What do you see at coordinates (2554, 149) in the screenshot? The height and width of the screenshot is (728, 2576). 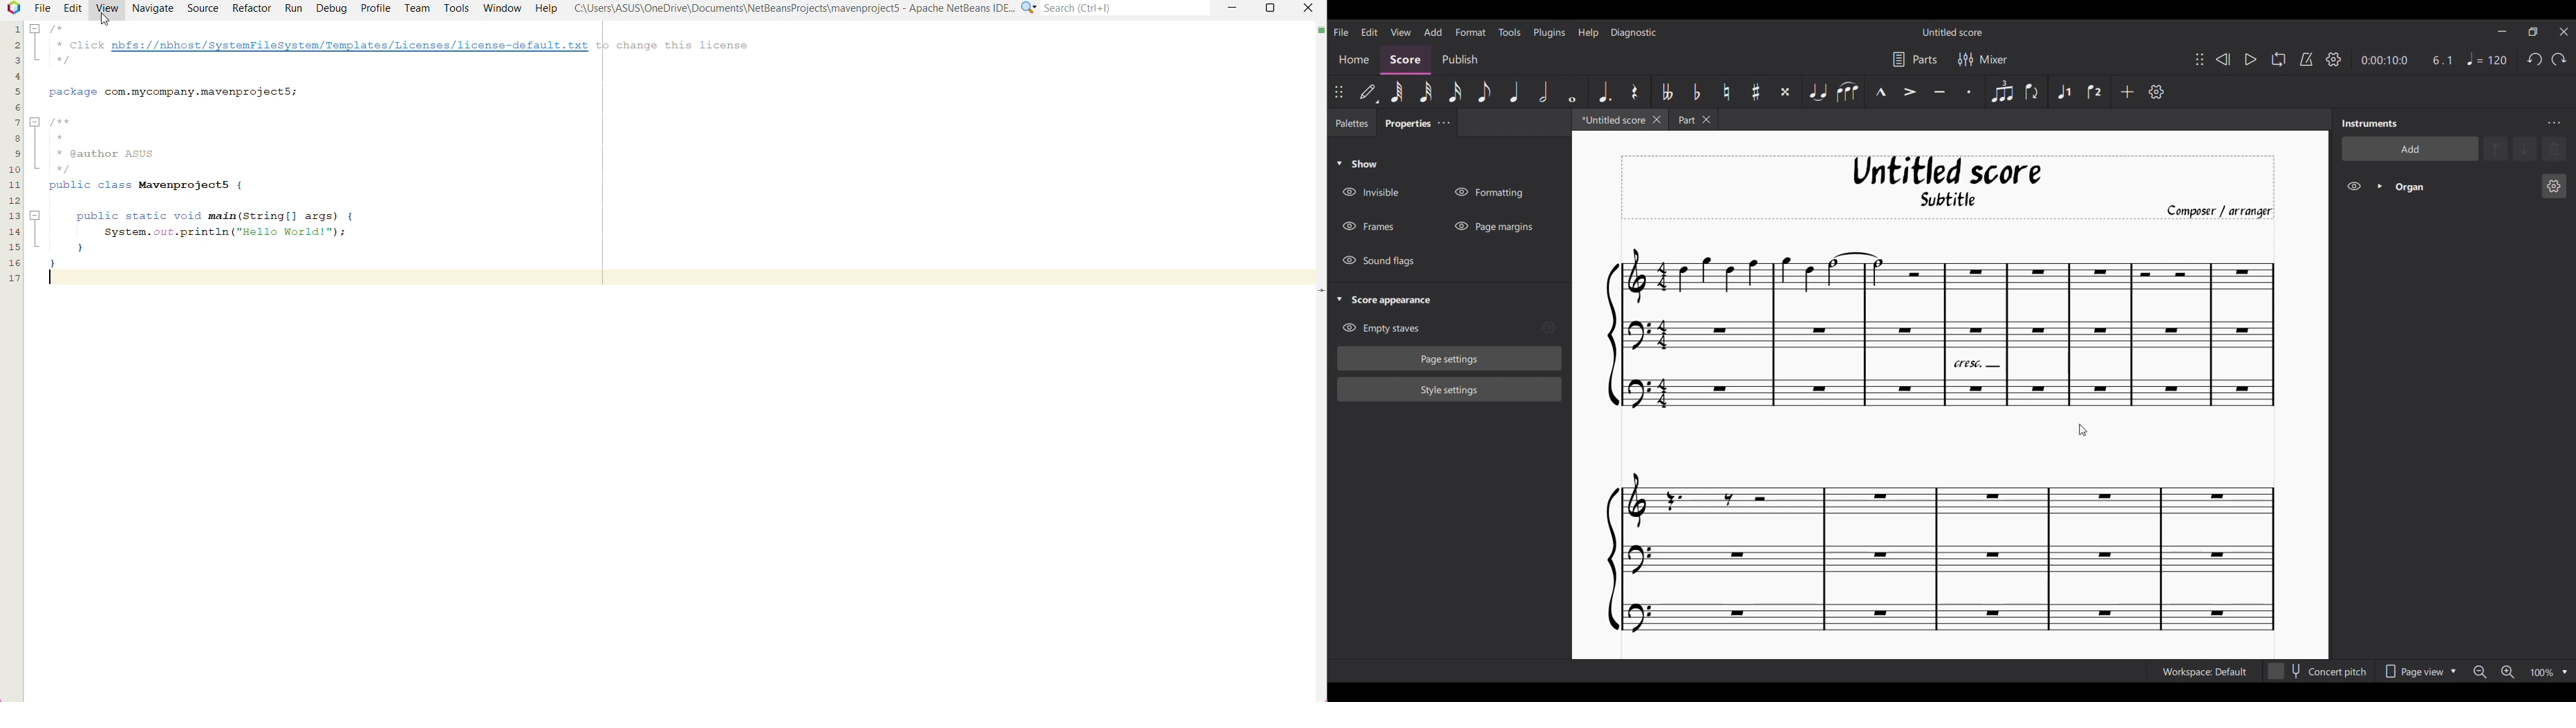 I see `Delete selection` at bounding box center [2554, 149].